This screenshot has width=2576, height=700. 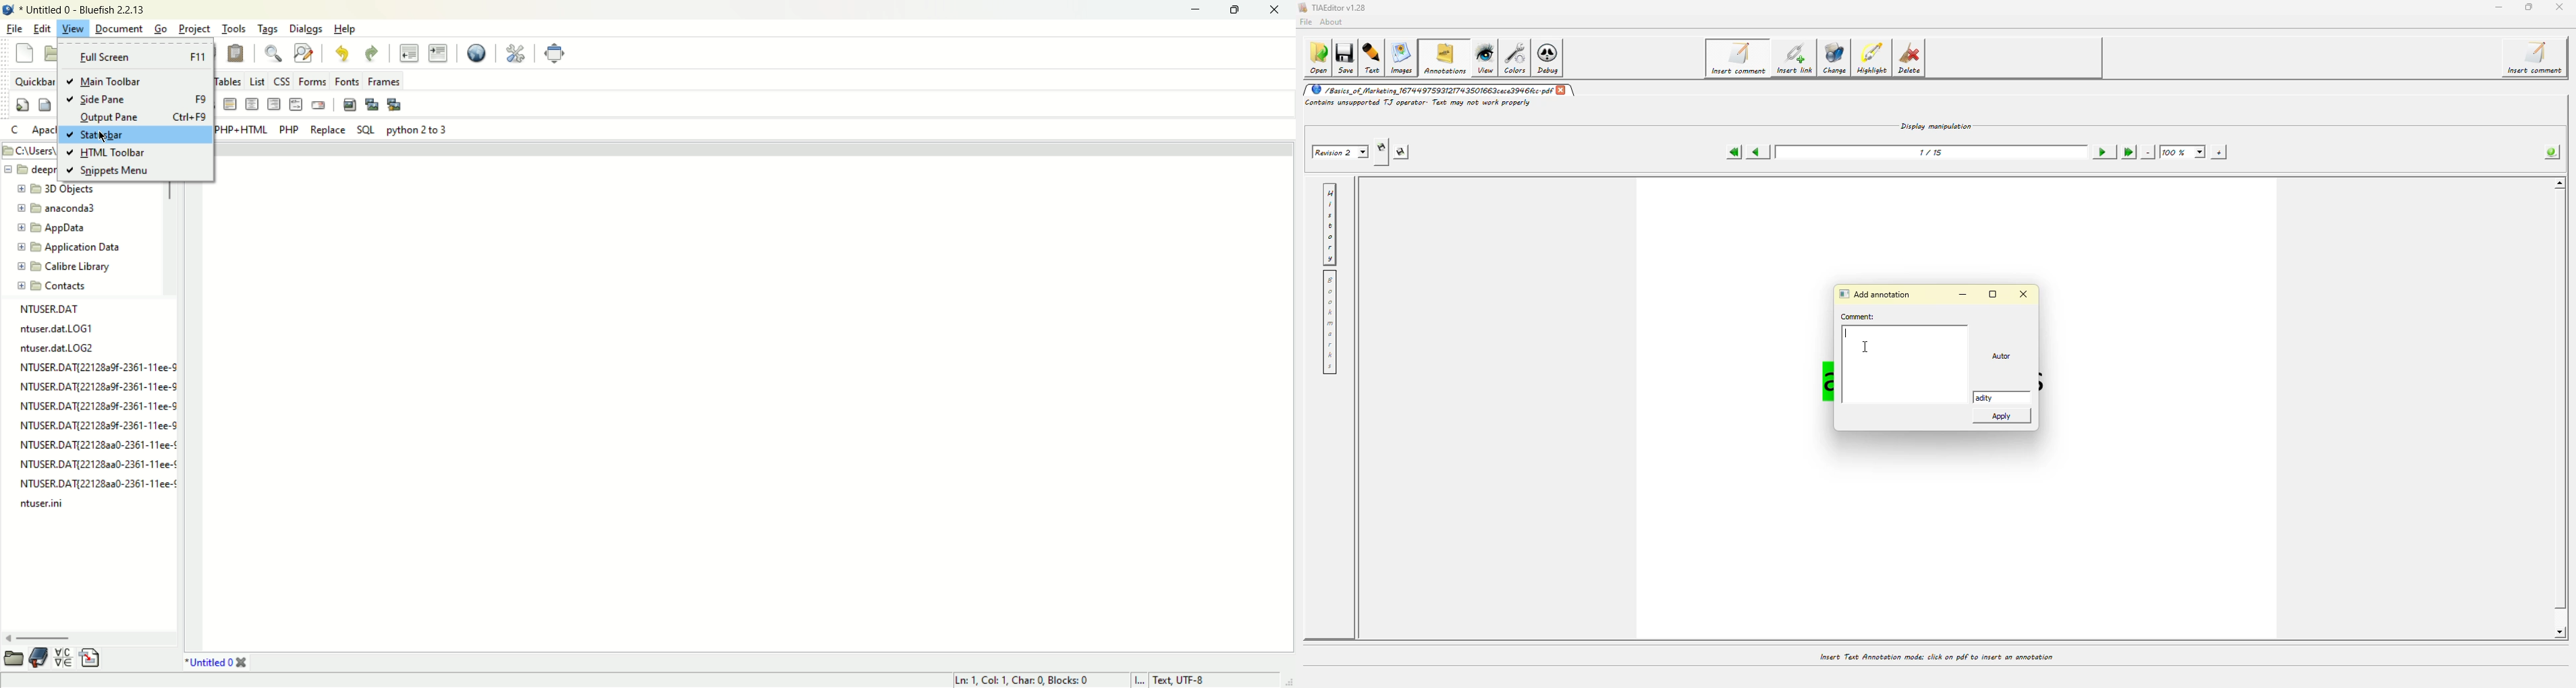 I want to click on Contacts, so click(x=67, y=285).